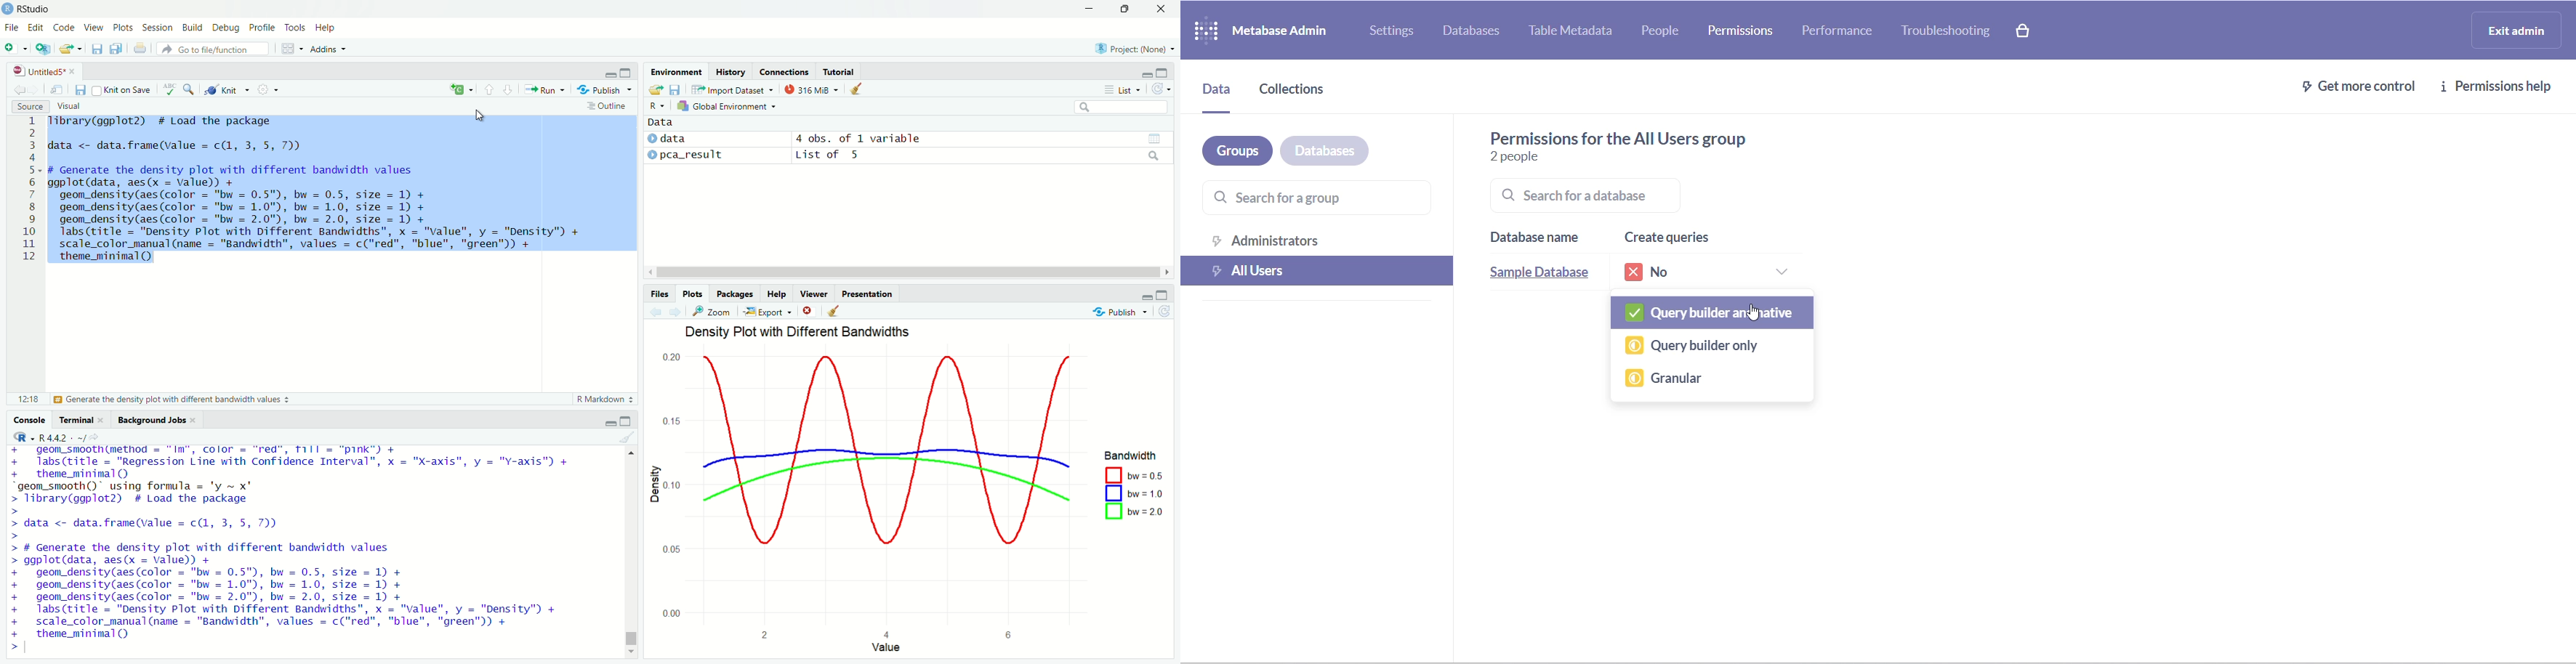 This screenshot has width=2576, height=672. Describe the element at coordinates (1134, 47) in the screenshot. I see `Project: (None)` at that location.